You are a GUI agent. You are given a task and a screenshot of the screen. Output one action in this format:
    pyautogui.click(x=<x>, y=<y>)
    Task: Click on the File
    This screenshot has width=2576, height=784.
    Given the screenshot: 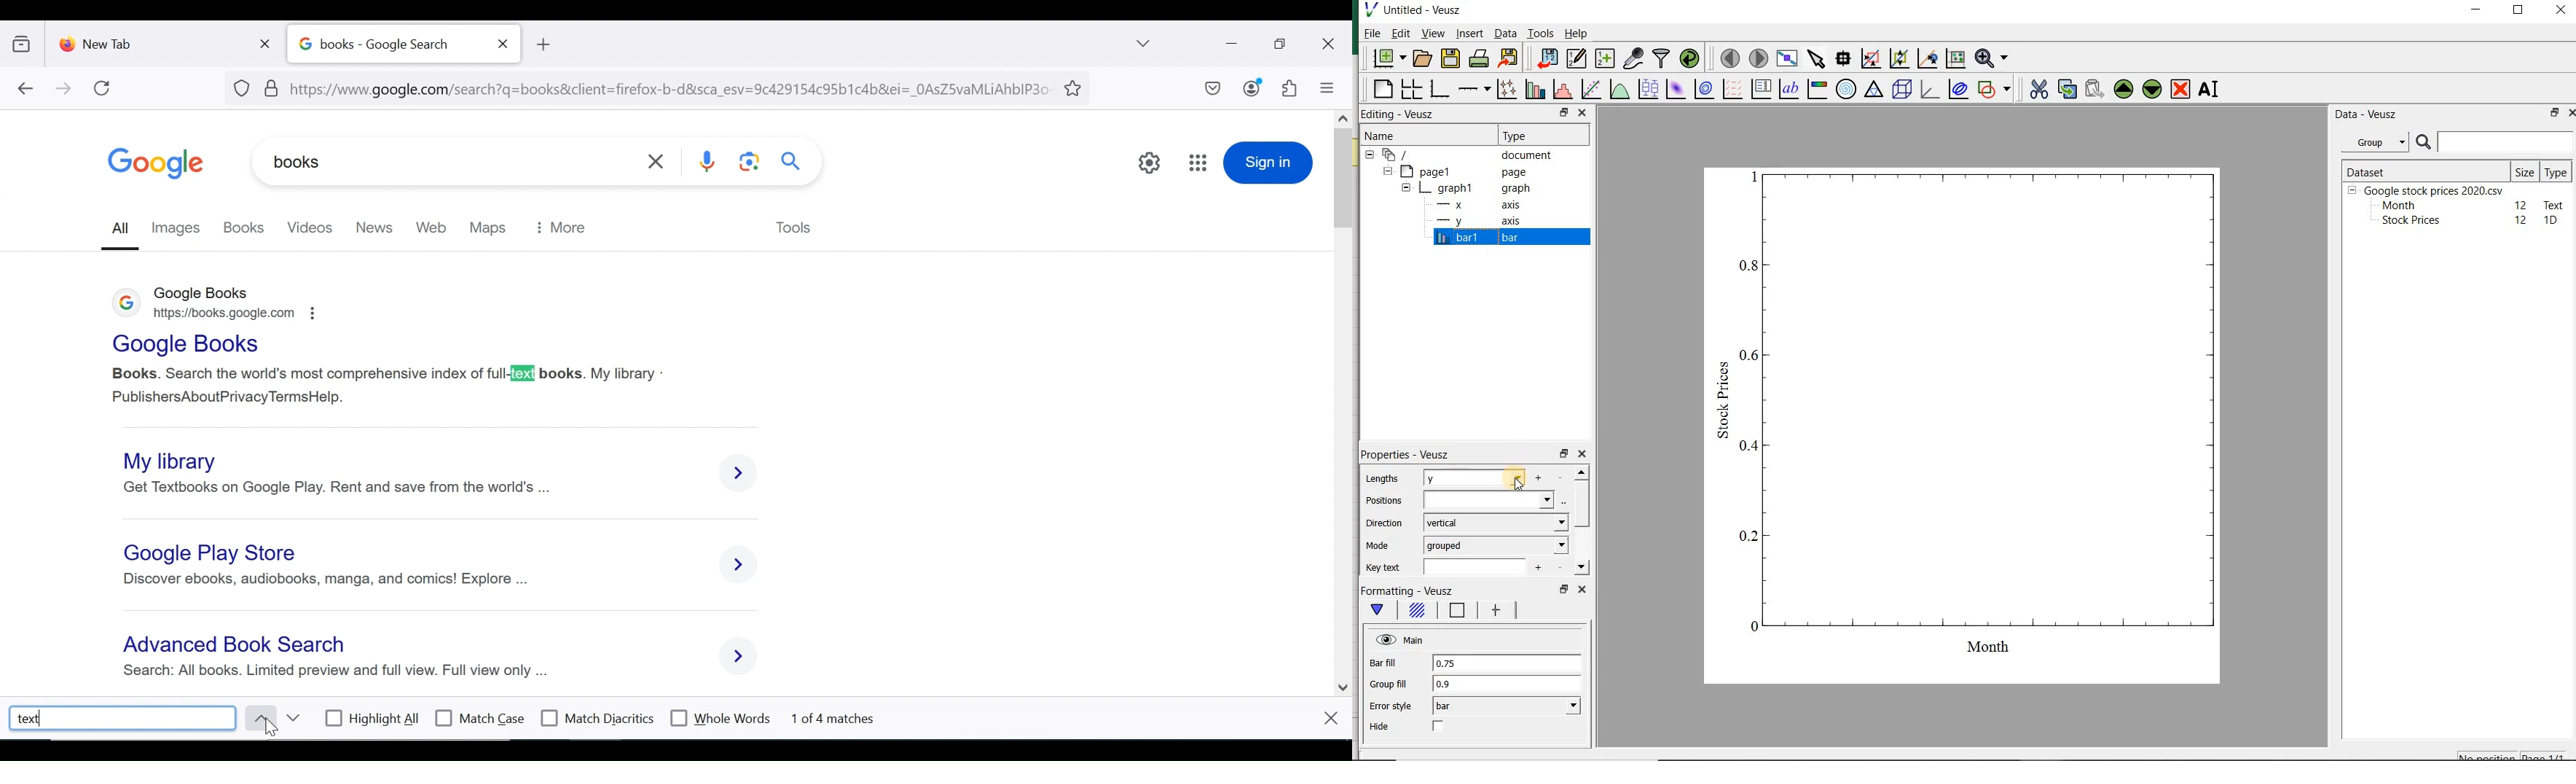 What is the action you would take?
    pyautogui.click(x=1368, y=35)
    